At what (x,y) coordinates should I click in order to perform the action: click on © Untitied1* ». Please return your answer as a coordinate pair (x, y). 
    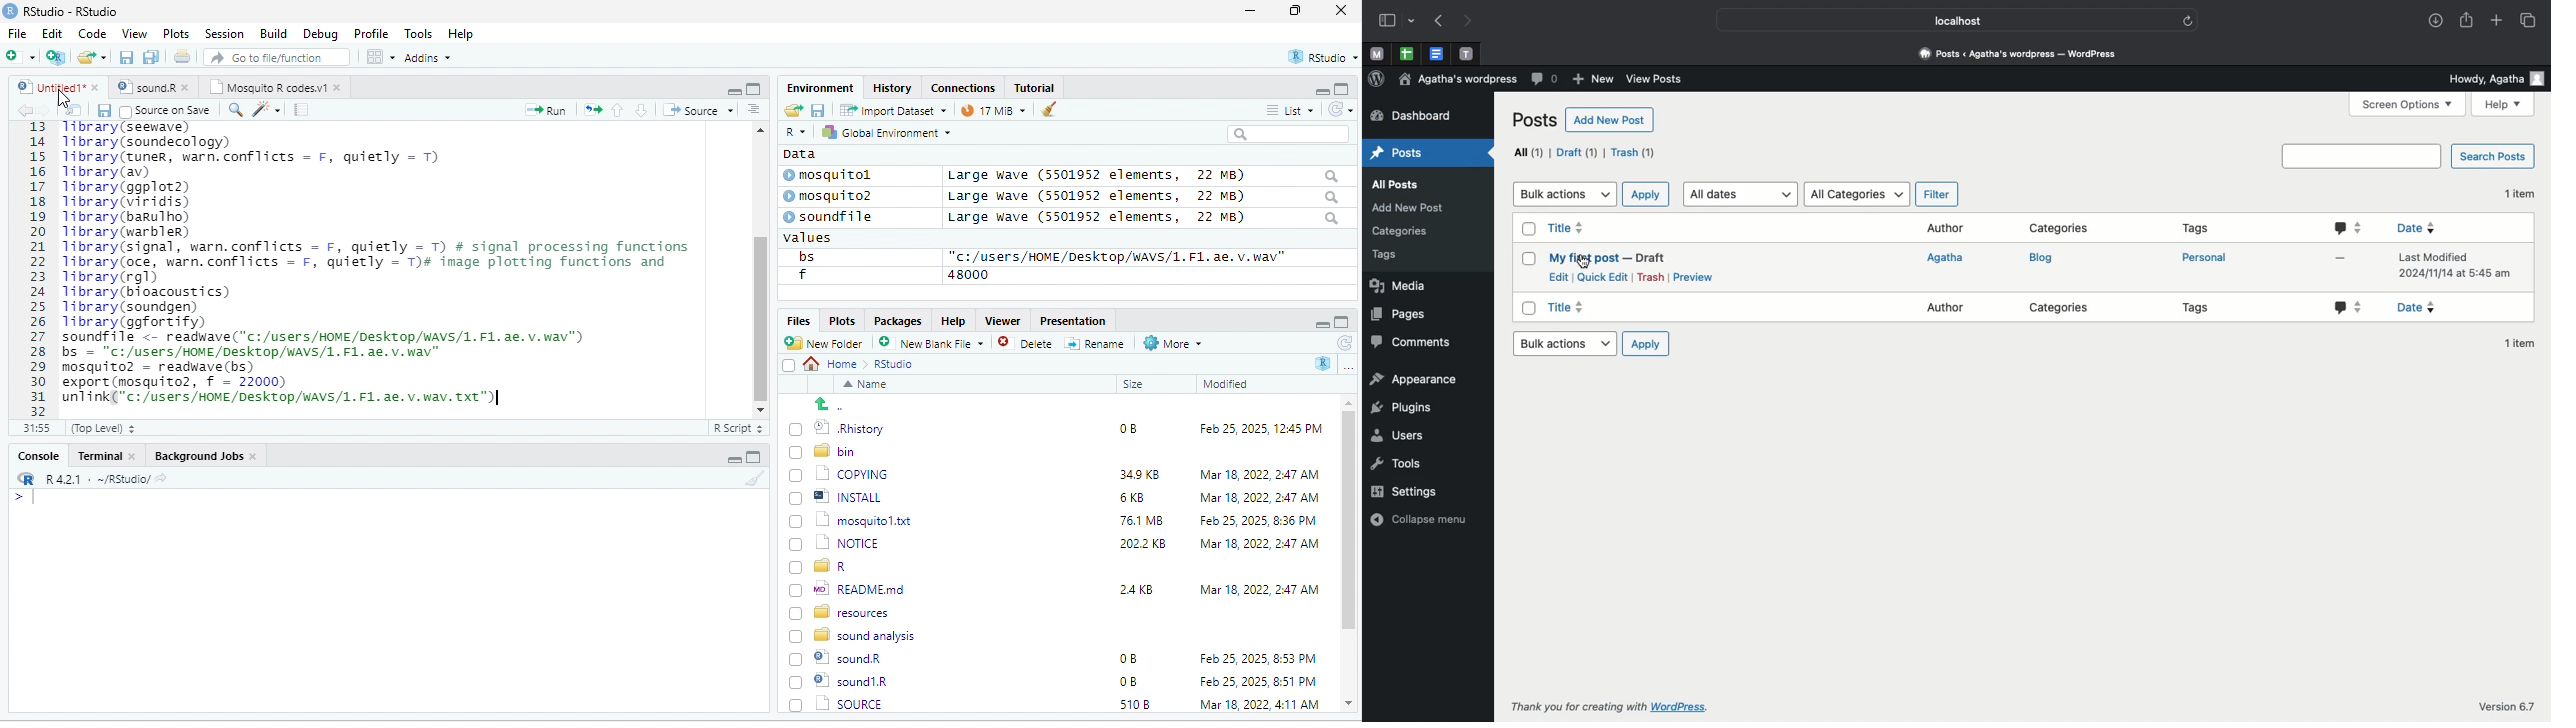
    Looking at the image, I should click on (54, 87).